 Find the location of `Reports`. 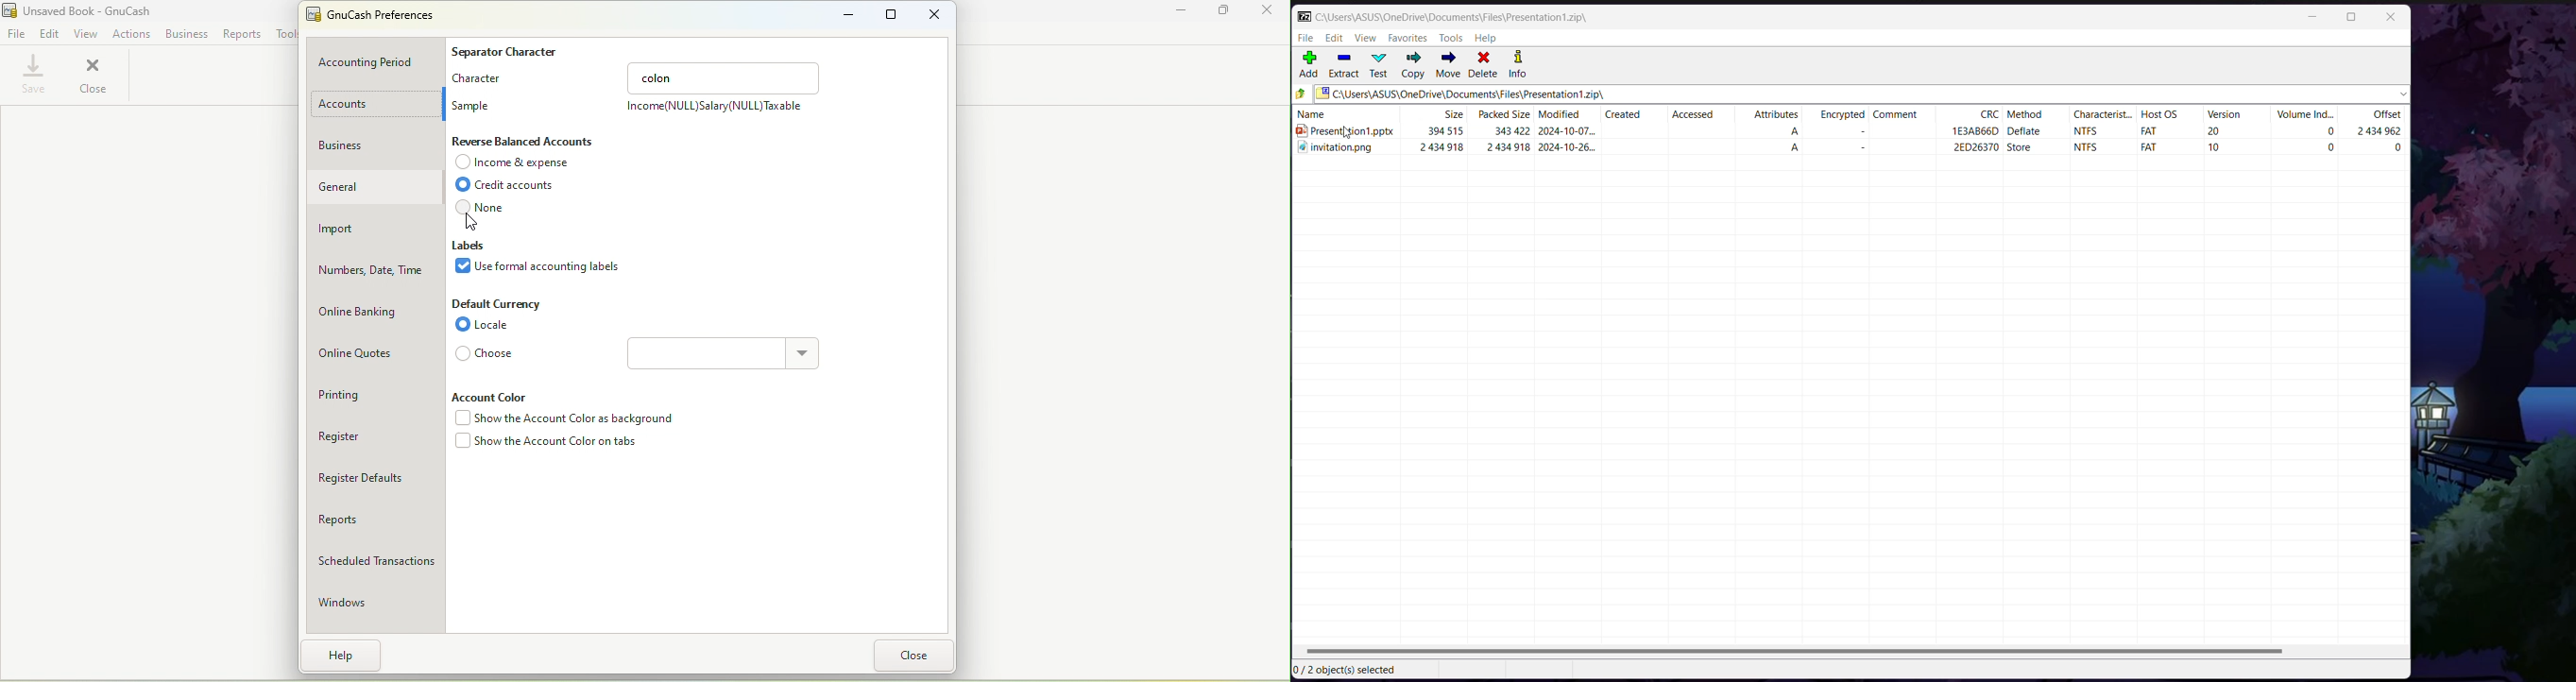

Reports is located at coordinates (377, 521).